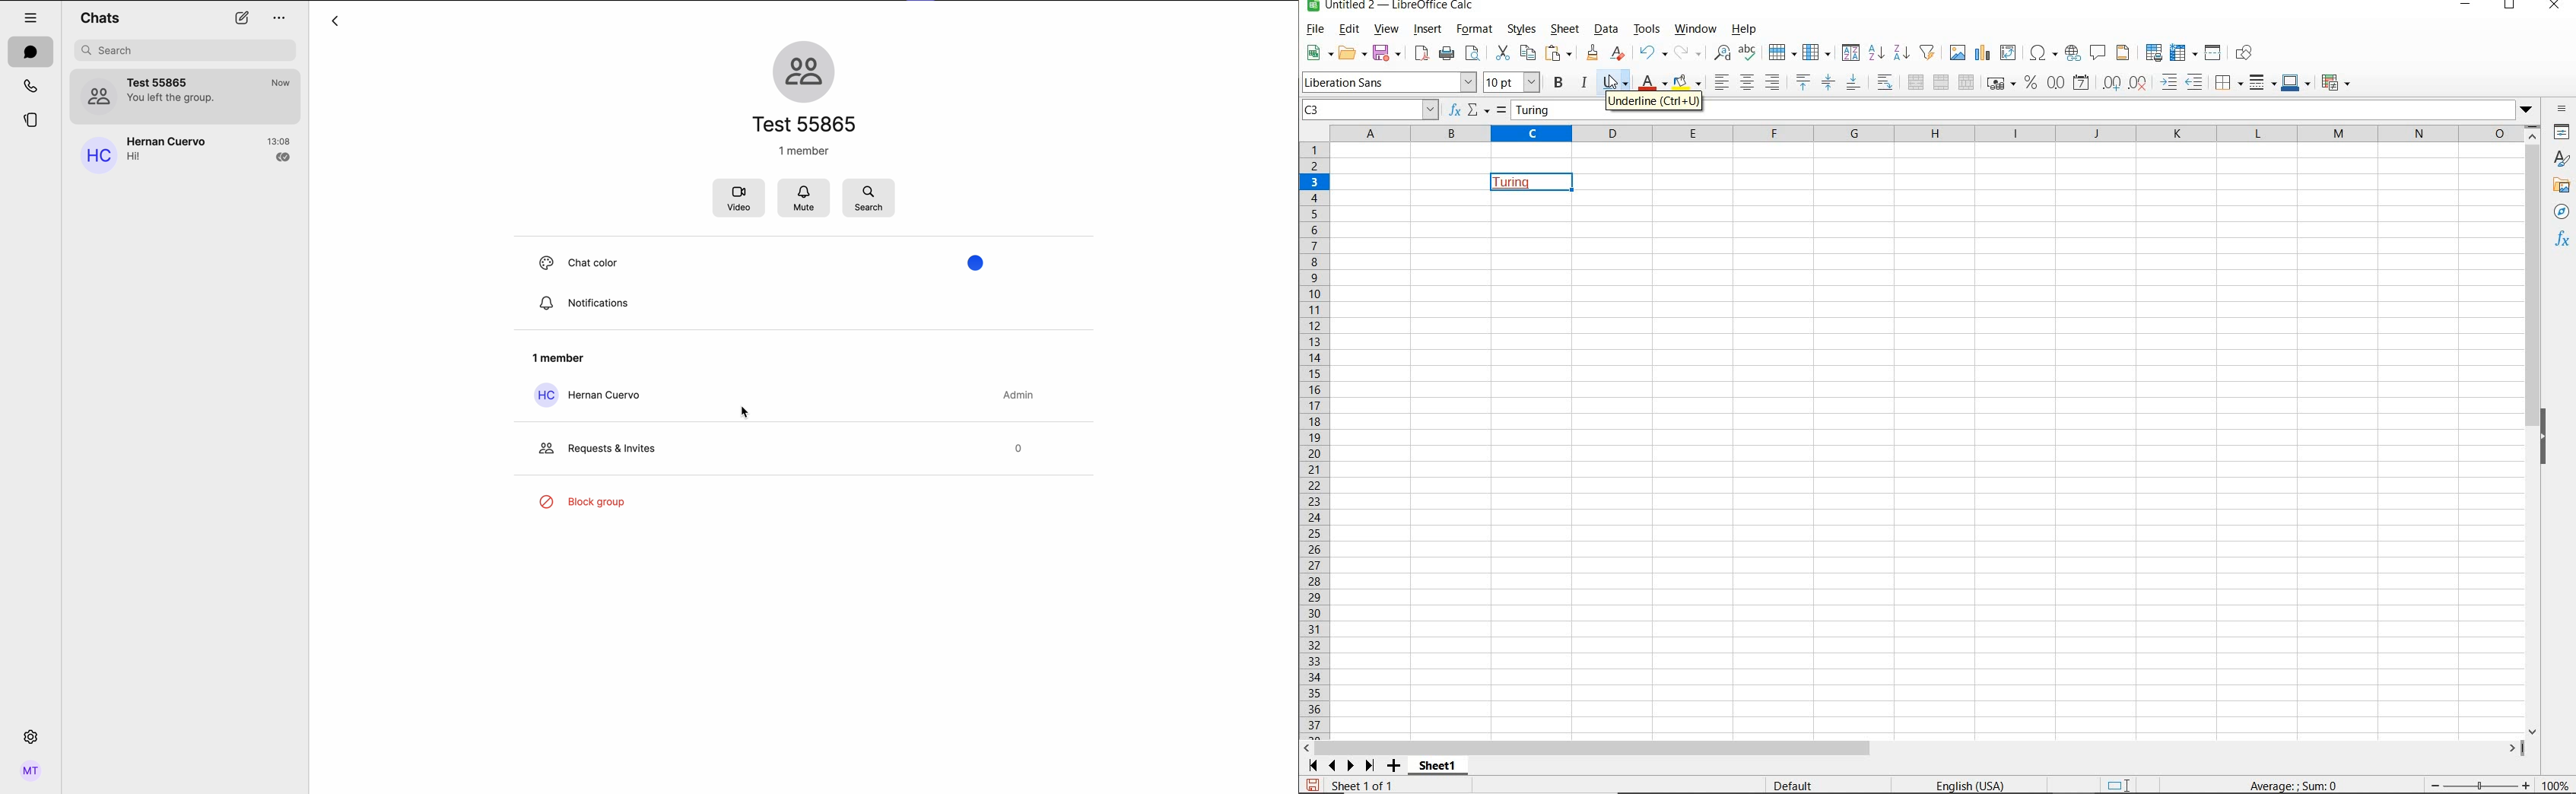  I want to click on Requests & Invites, so click(617, 447).